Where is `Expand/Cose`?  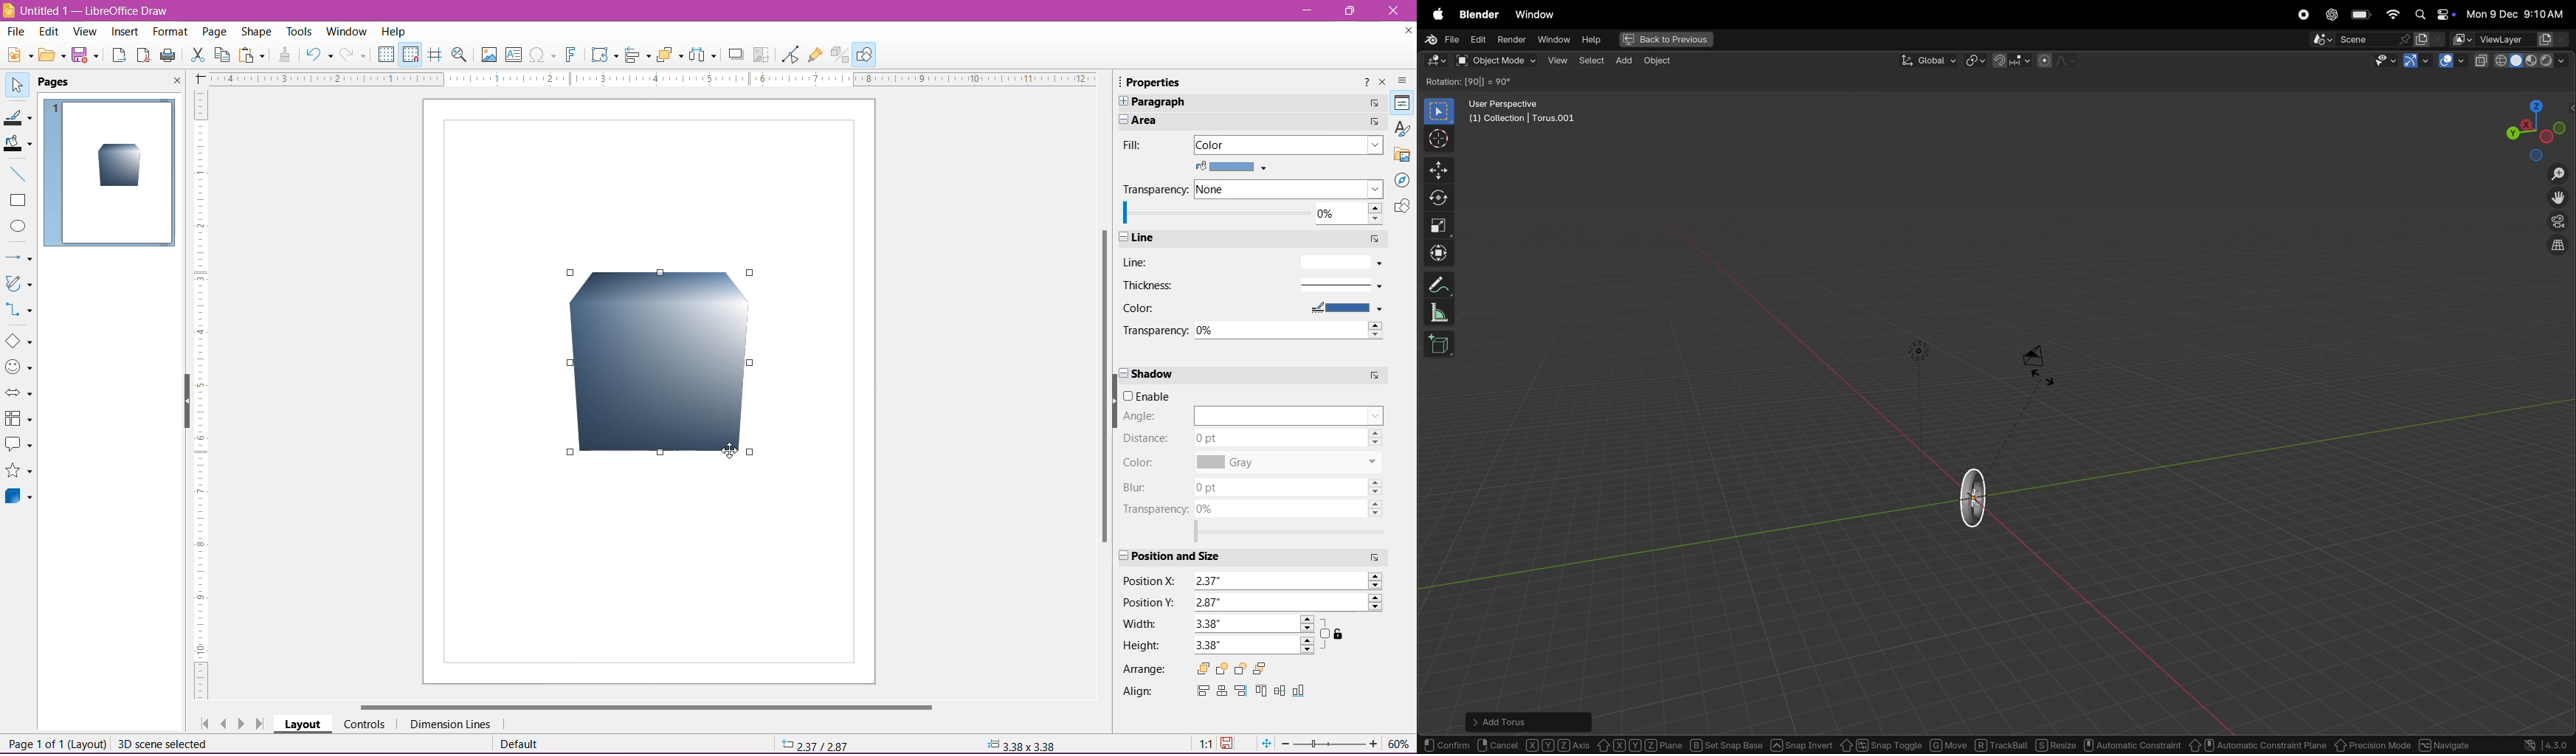 Expand/Cose is located at coordinates (1119, 553).